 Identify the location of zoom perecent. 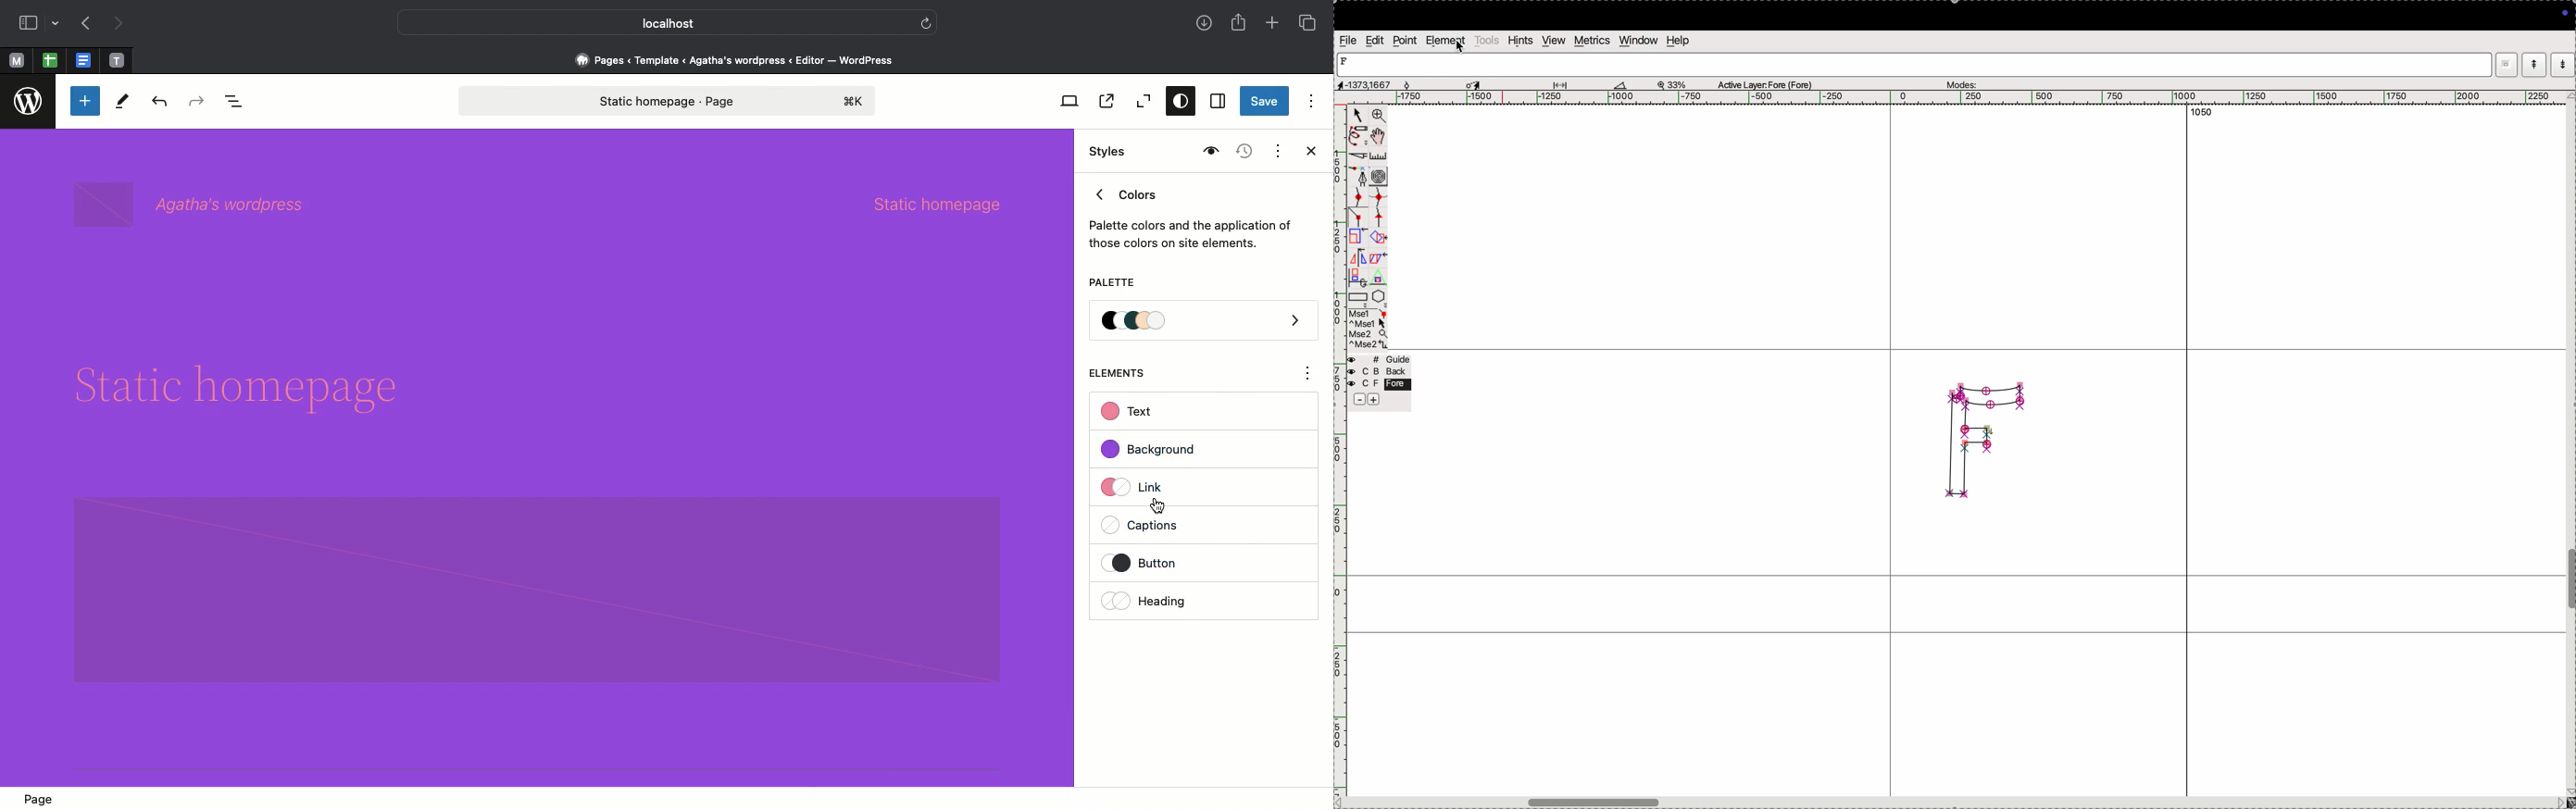
(1672, 83).